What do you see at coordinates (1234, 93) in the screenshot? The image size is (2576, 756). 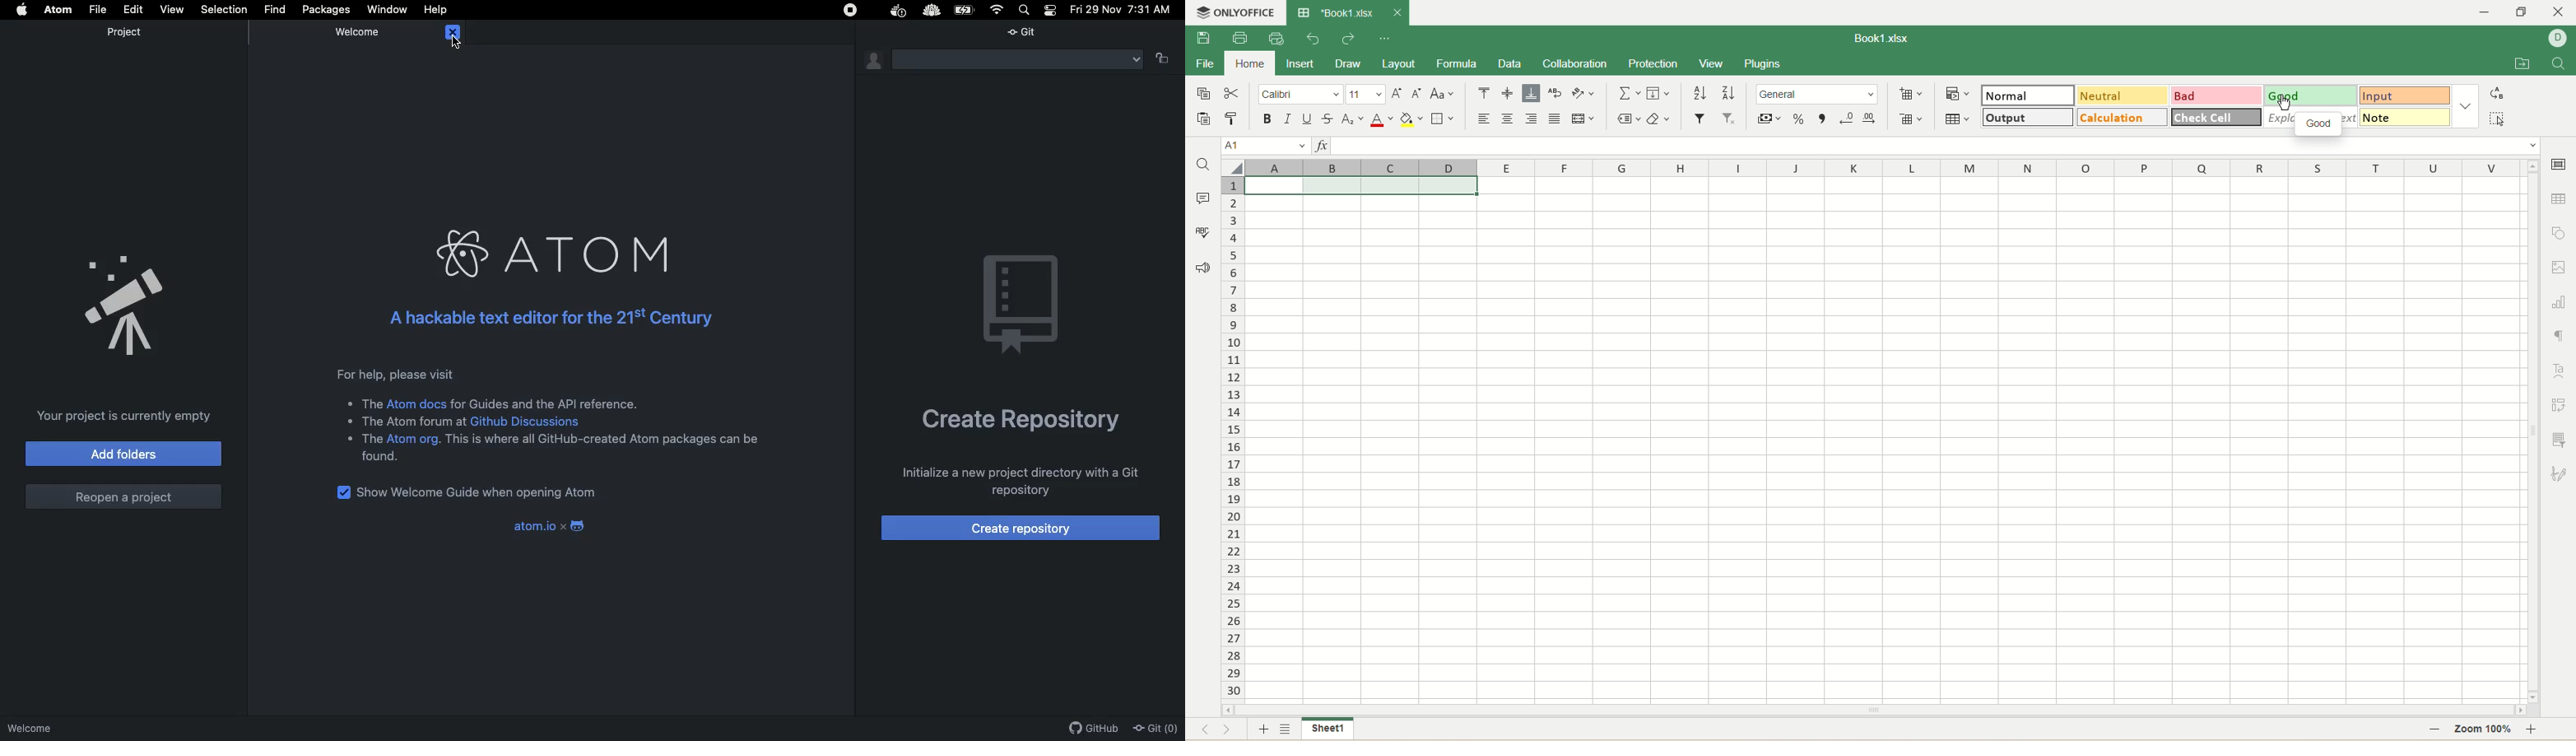 I see `cut` at bounding box center [1234, 93].